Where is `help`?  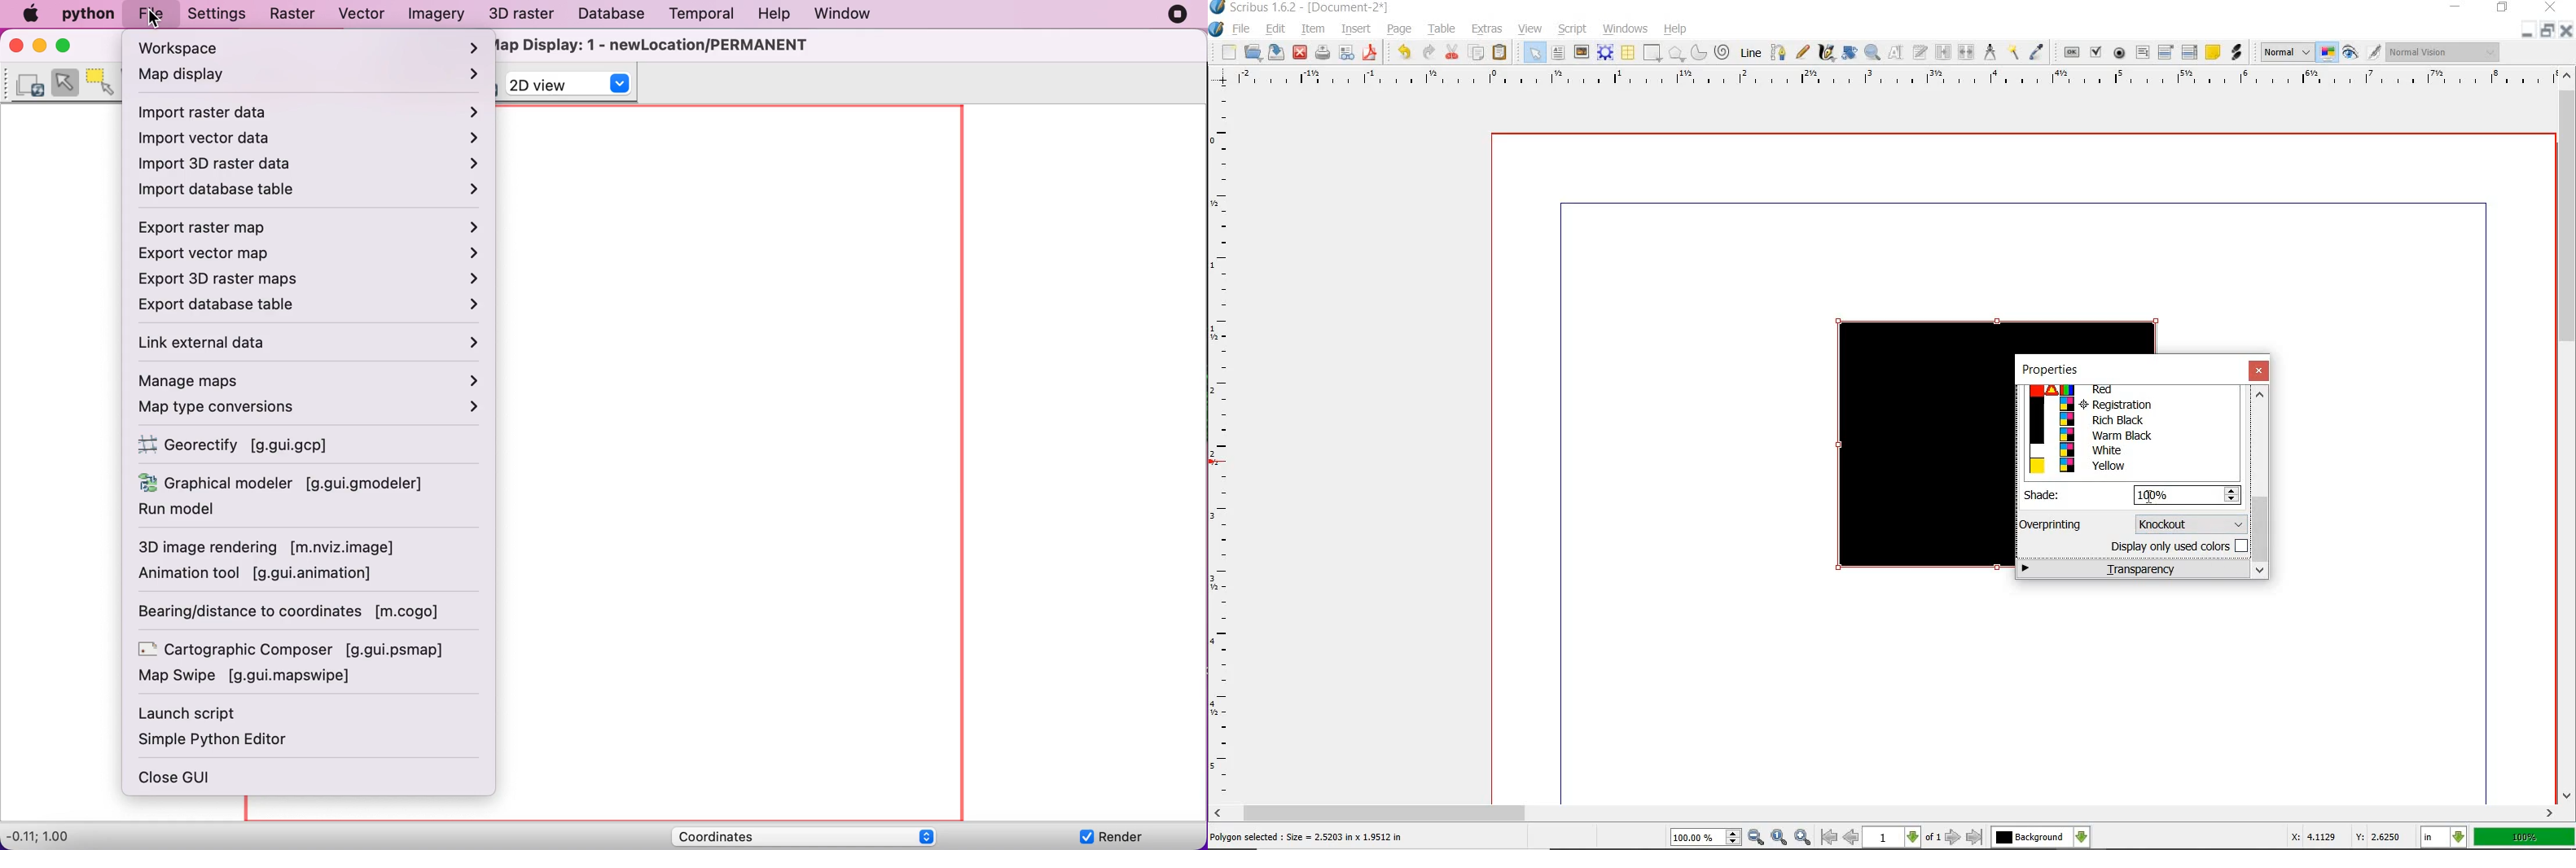 help is located at coordinates (1677, 30).